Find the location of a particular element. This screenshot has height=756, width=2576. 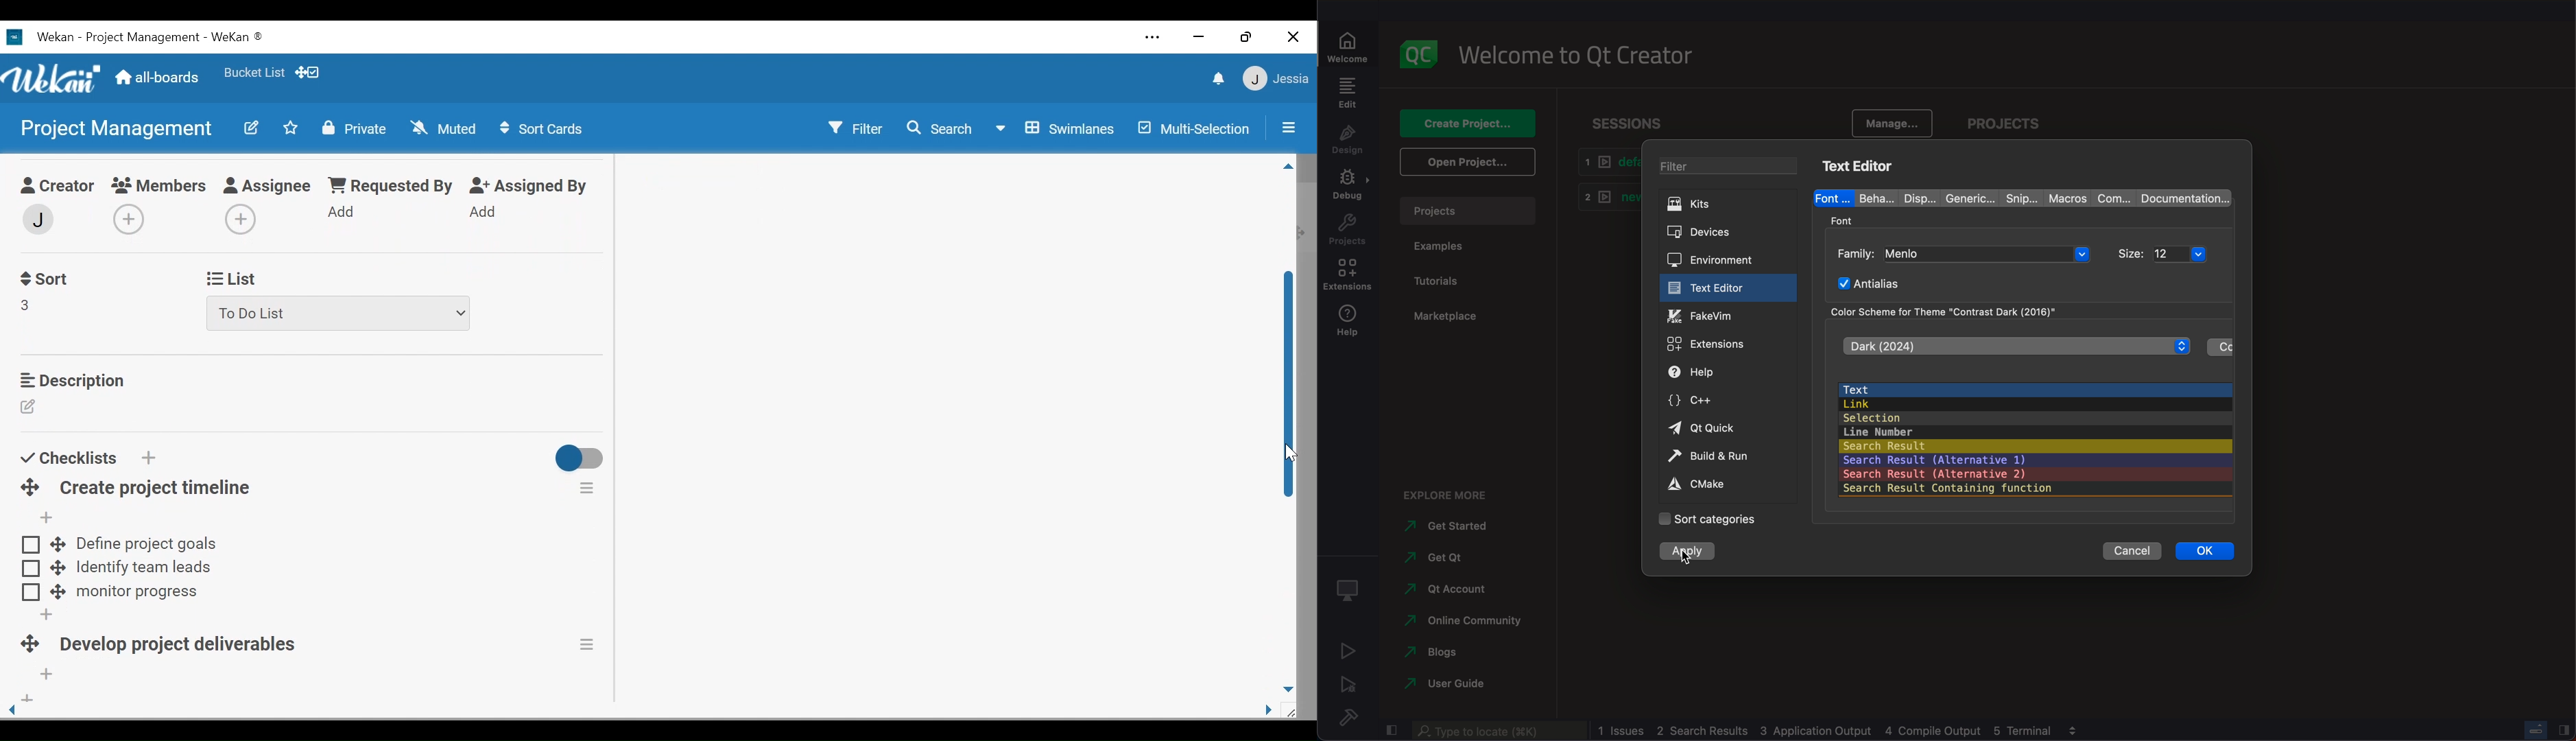

size is located at coordinates (2133, 250).